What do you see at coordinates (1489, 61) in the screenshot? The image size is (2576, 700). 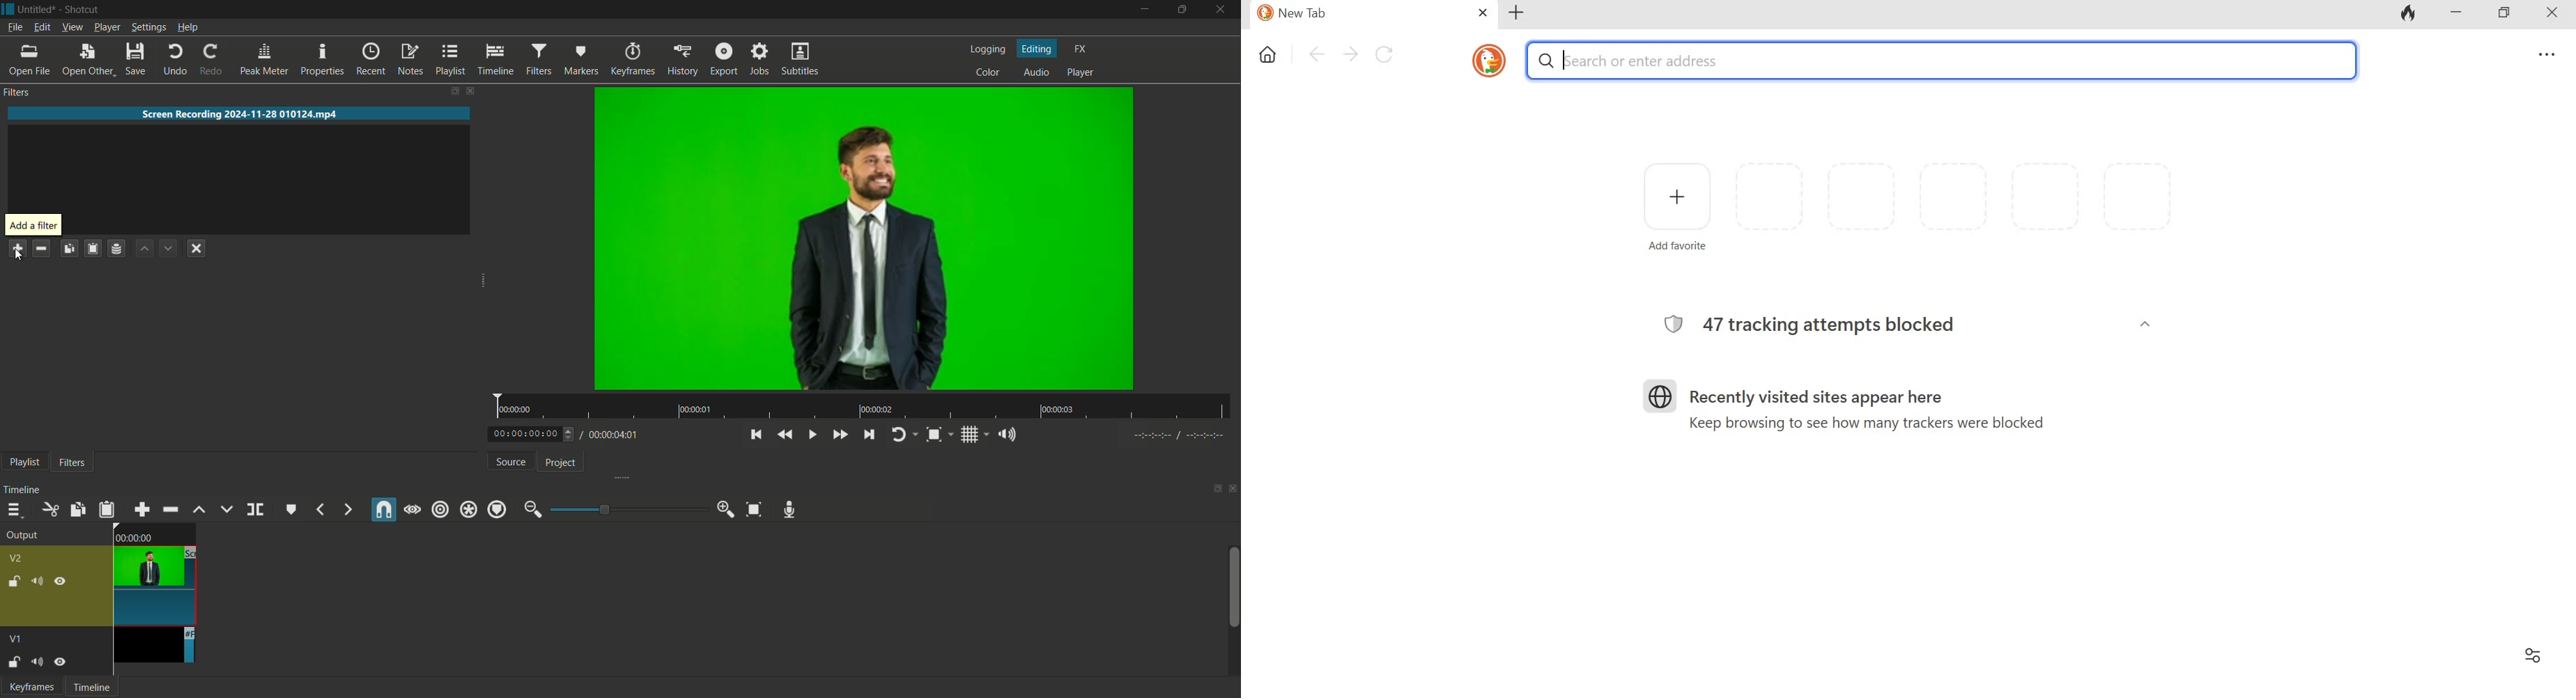 I see `duckduckgo icon` at bounding box center [1489, 61].